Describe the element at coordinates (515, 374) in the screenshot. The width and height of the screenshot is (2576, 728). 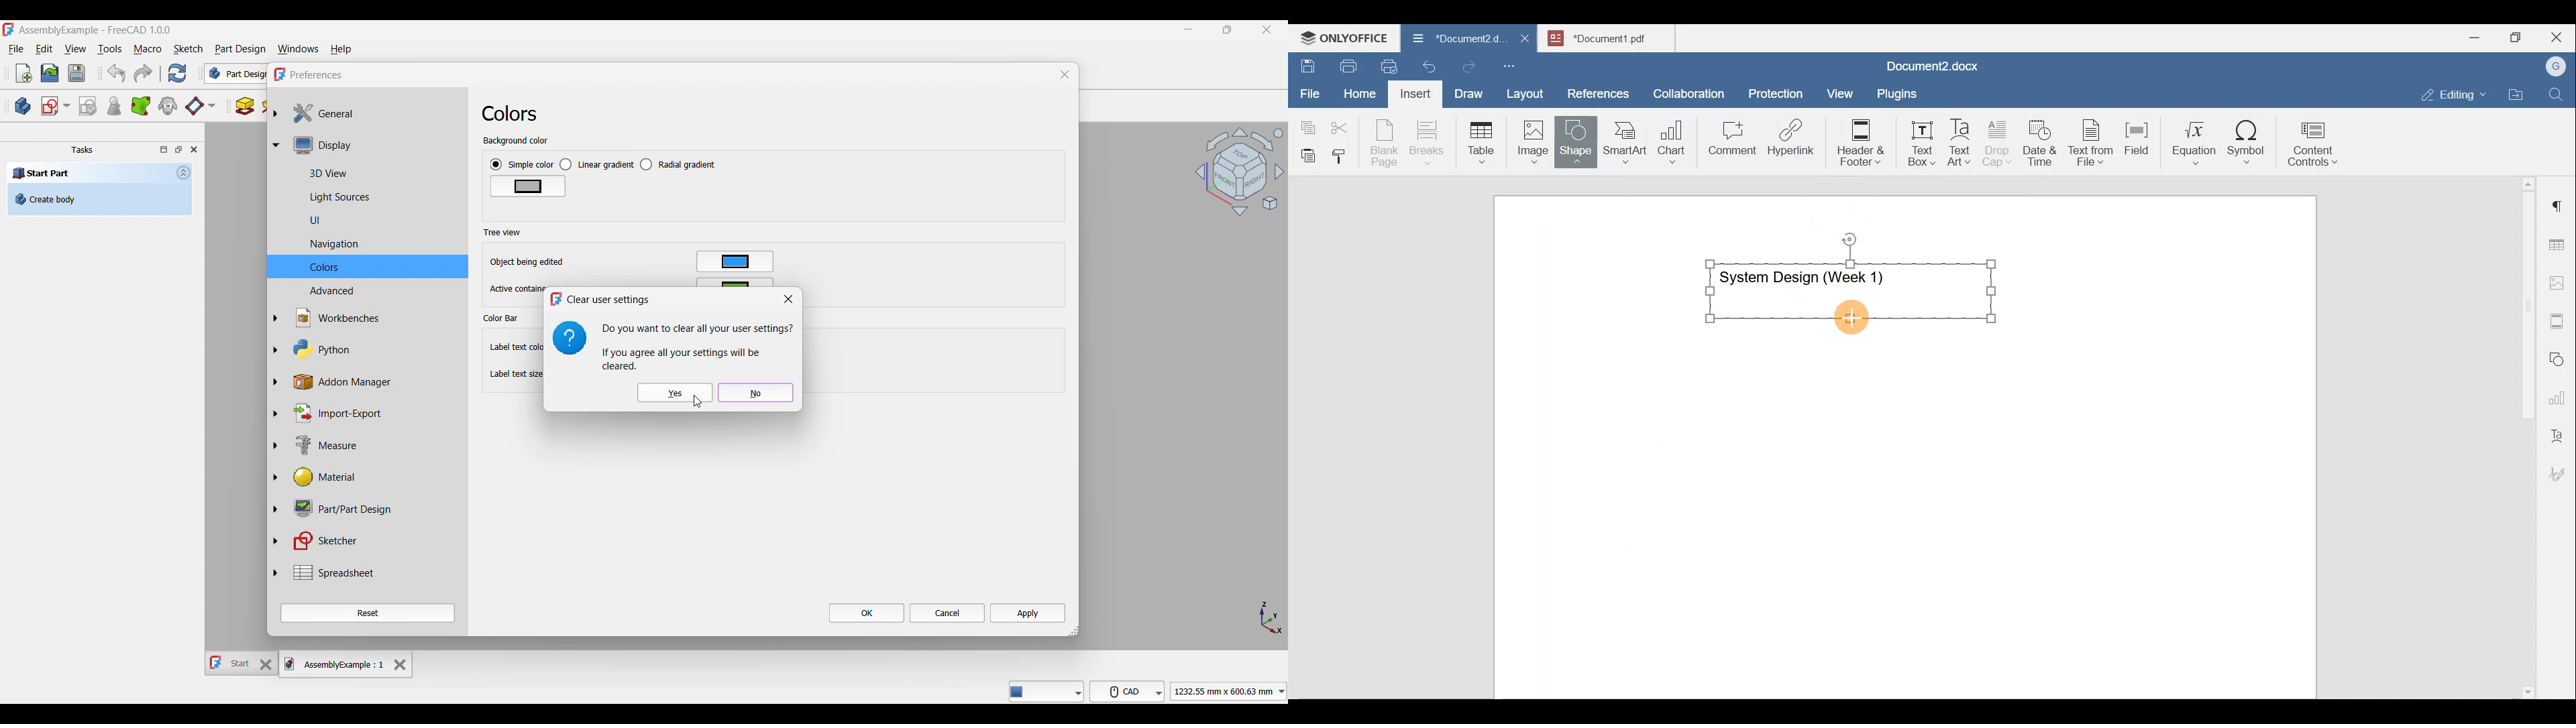
I see `Label text size` at that location.